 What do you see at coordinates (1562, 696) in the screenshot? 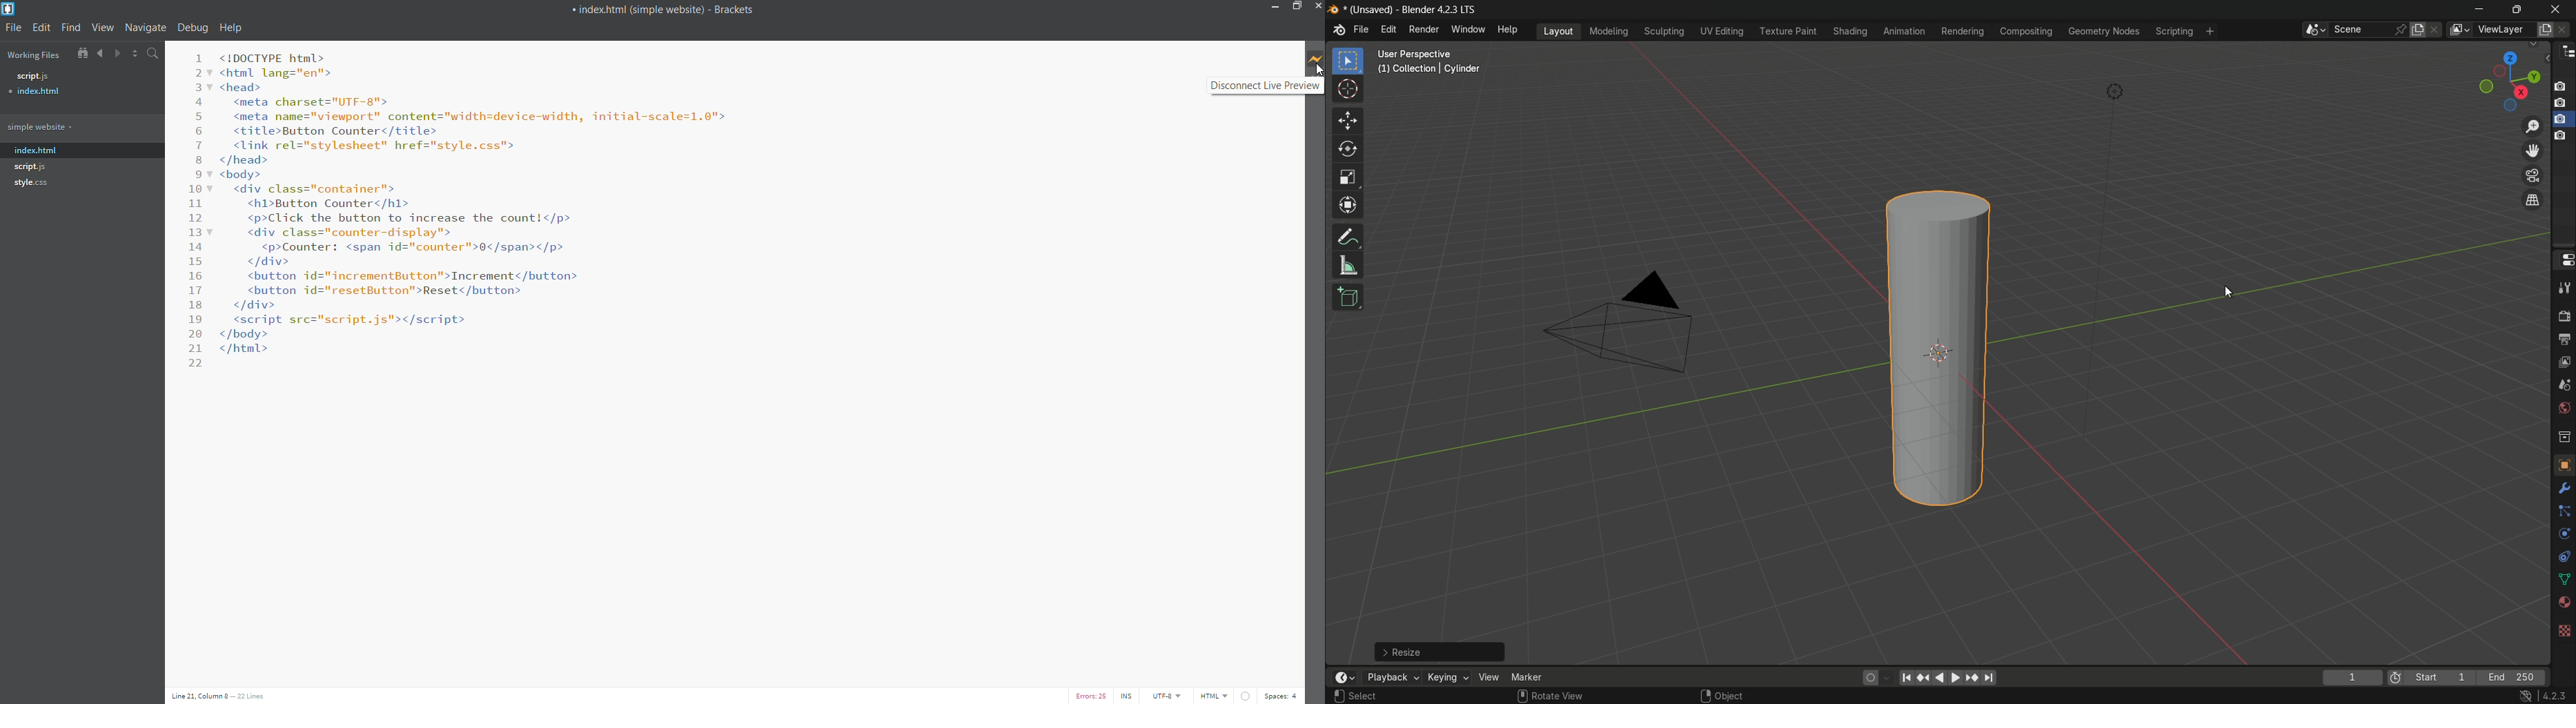
I see `Rotate view` at bounding box center [1562, 696].